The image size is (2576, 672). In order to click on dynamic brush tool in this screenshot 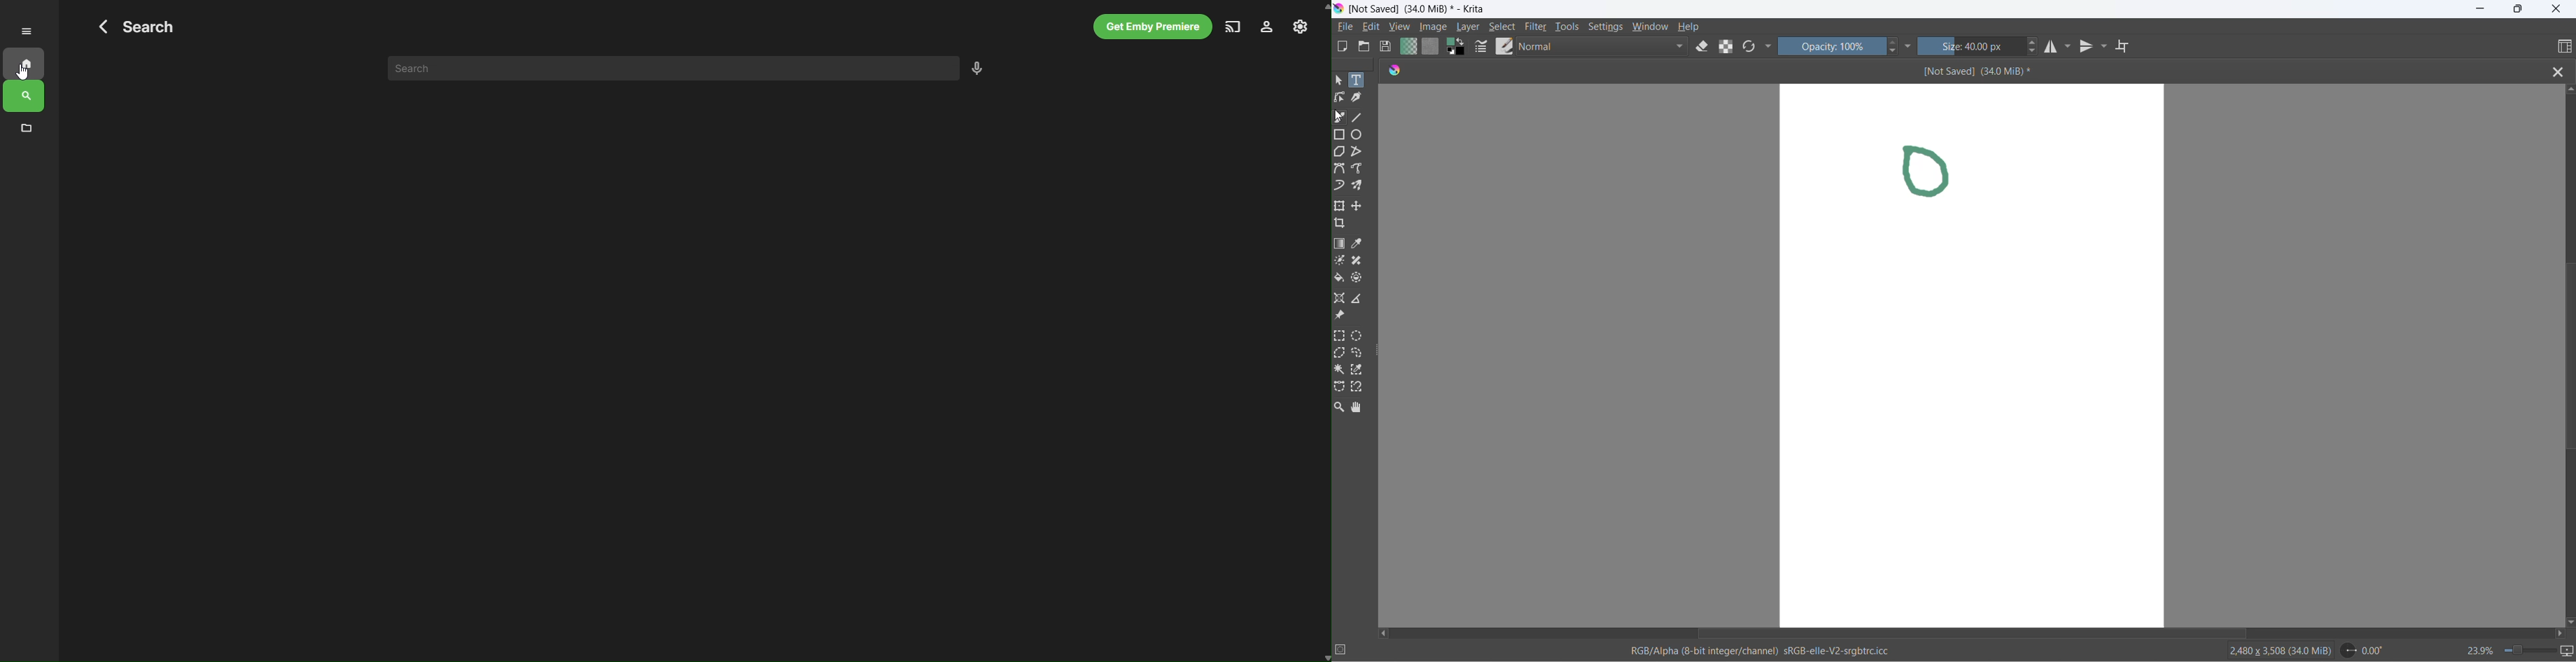, I will do `click(1342, 185)`.